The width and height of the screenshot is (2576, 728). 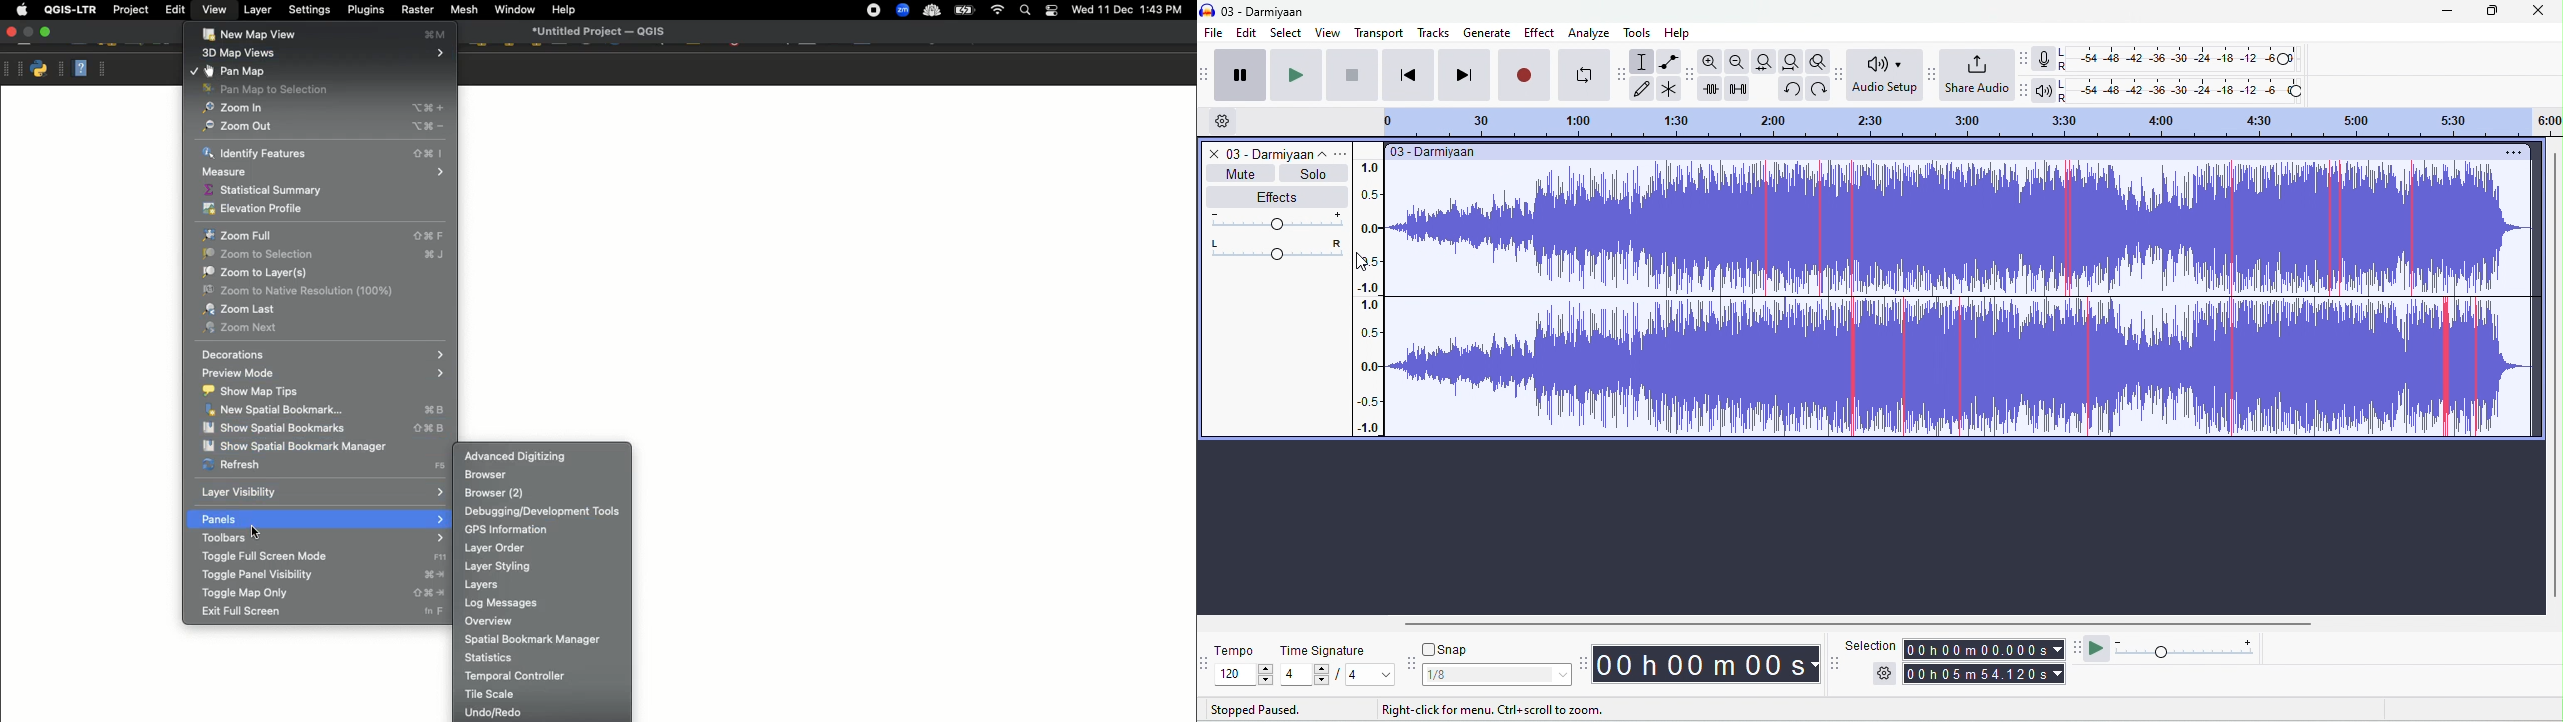 I want to click on selection options, so click(x=1884, y=674).